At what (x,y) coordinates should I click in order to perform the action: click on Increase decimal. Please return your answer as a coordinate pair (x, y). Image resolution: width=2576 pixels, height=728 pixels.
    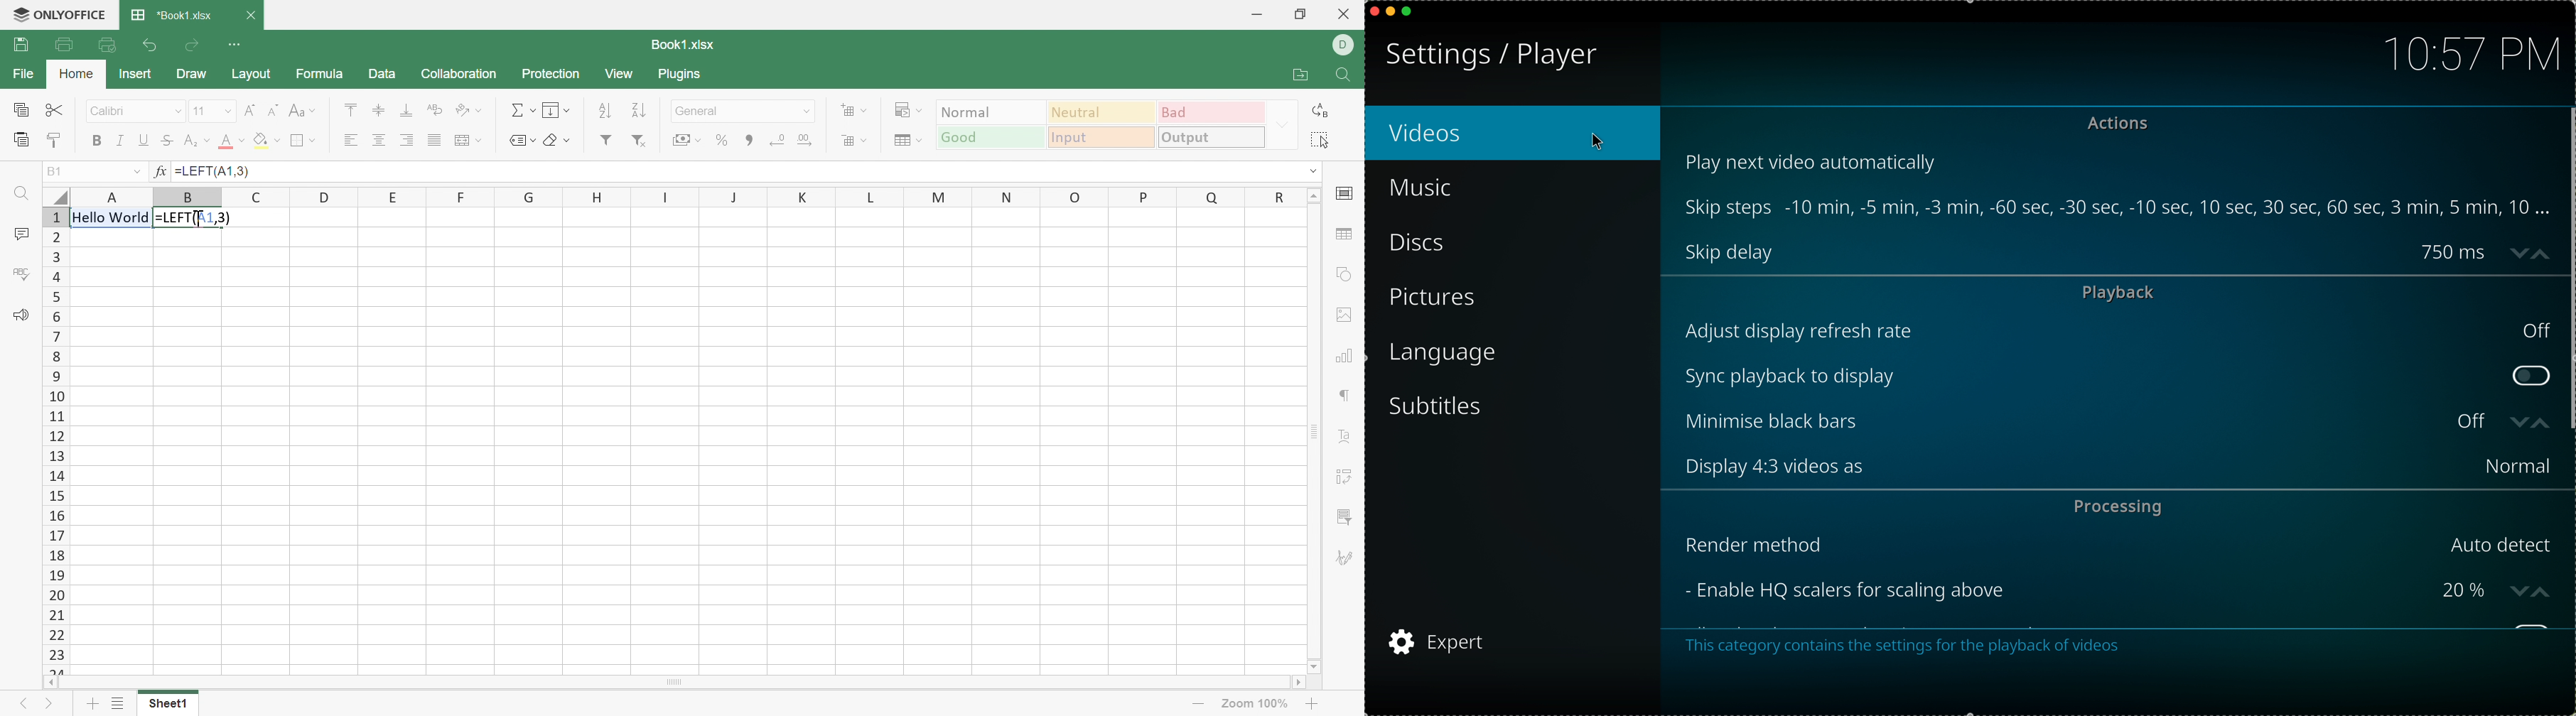
    Looking at the image, I should click on (805, 143).